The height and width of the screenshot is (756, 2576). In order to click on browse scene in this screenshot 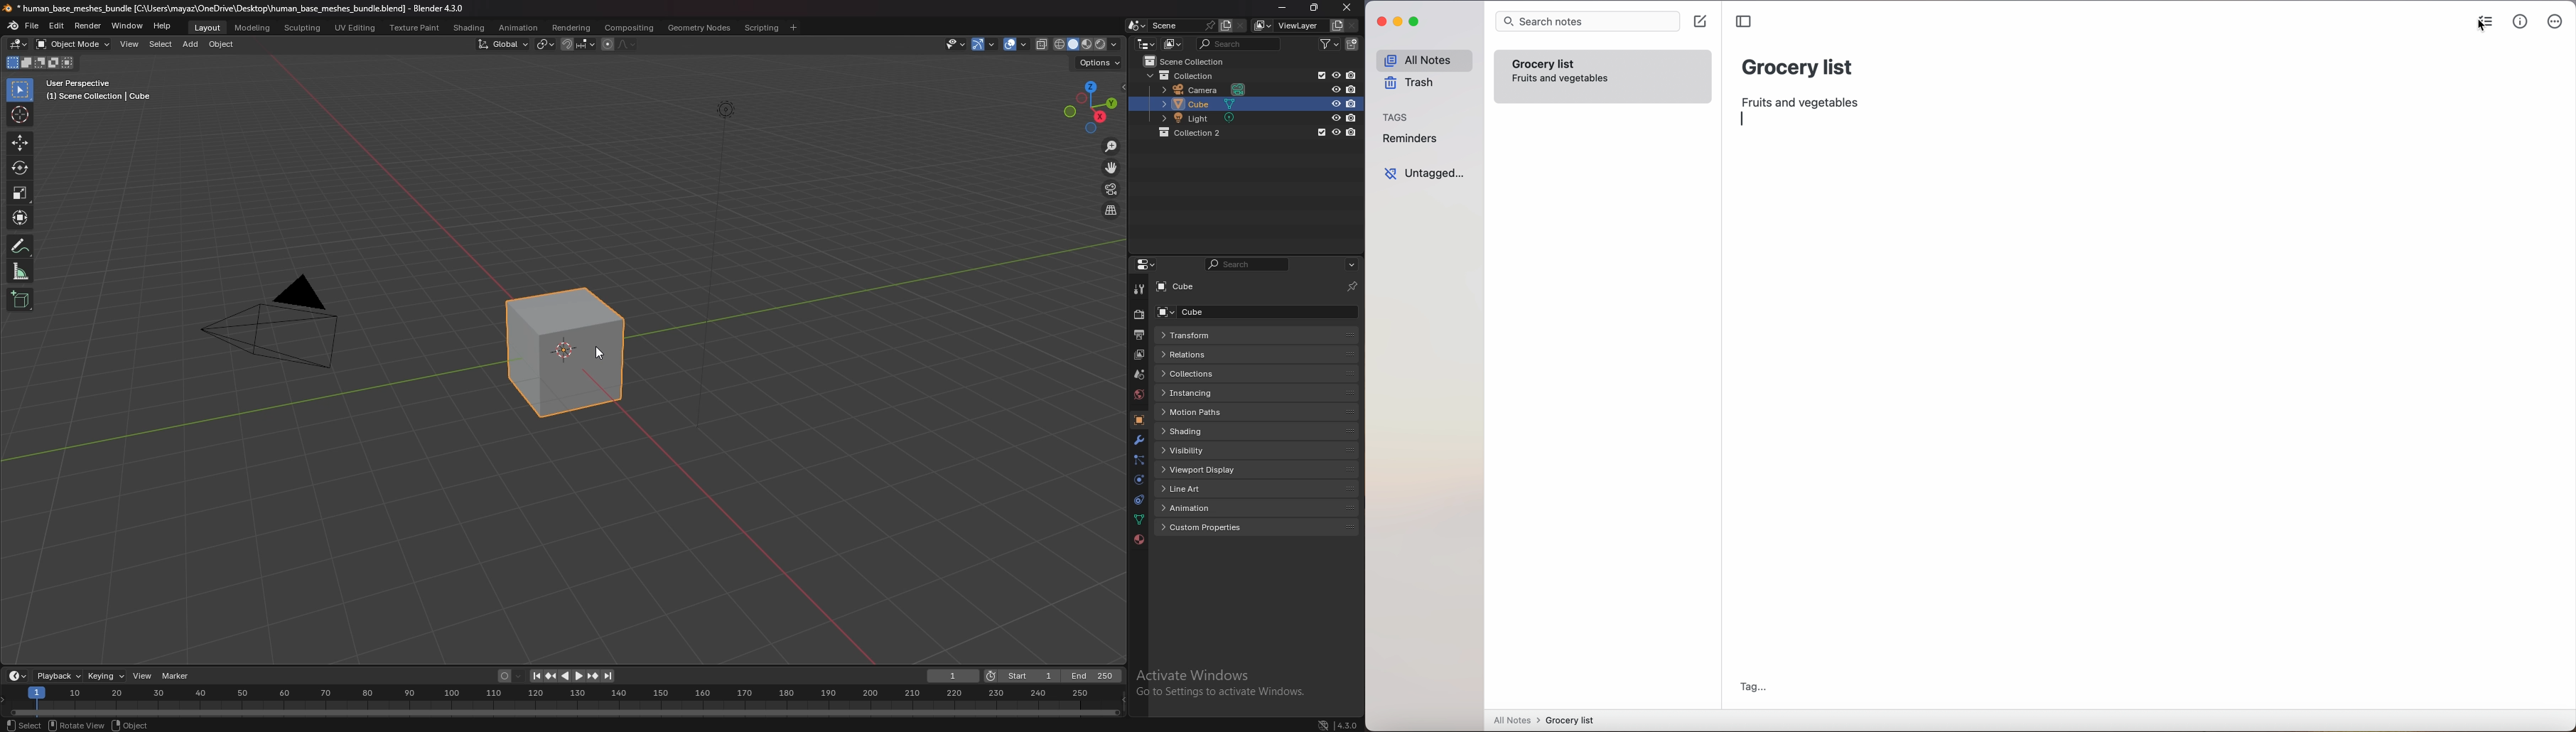, I will do `click(1137, 26)`.